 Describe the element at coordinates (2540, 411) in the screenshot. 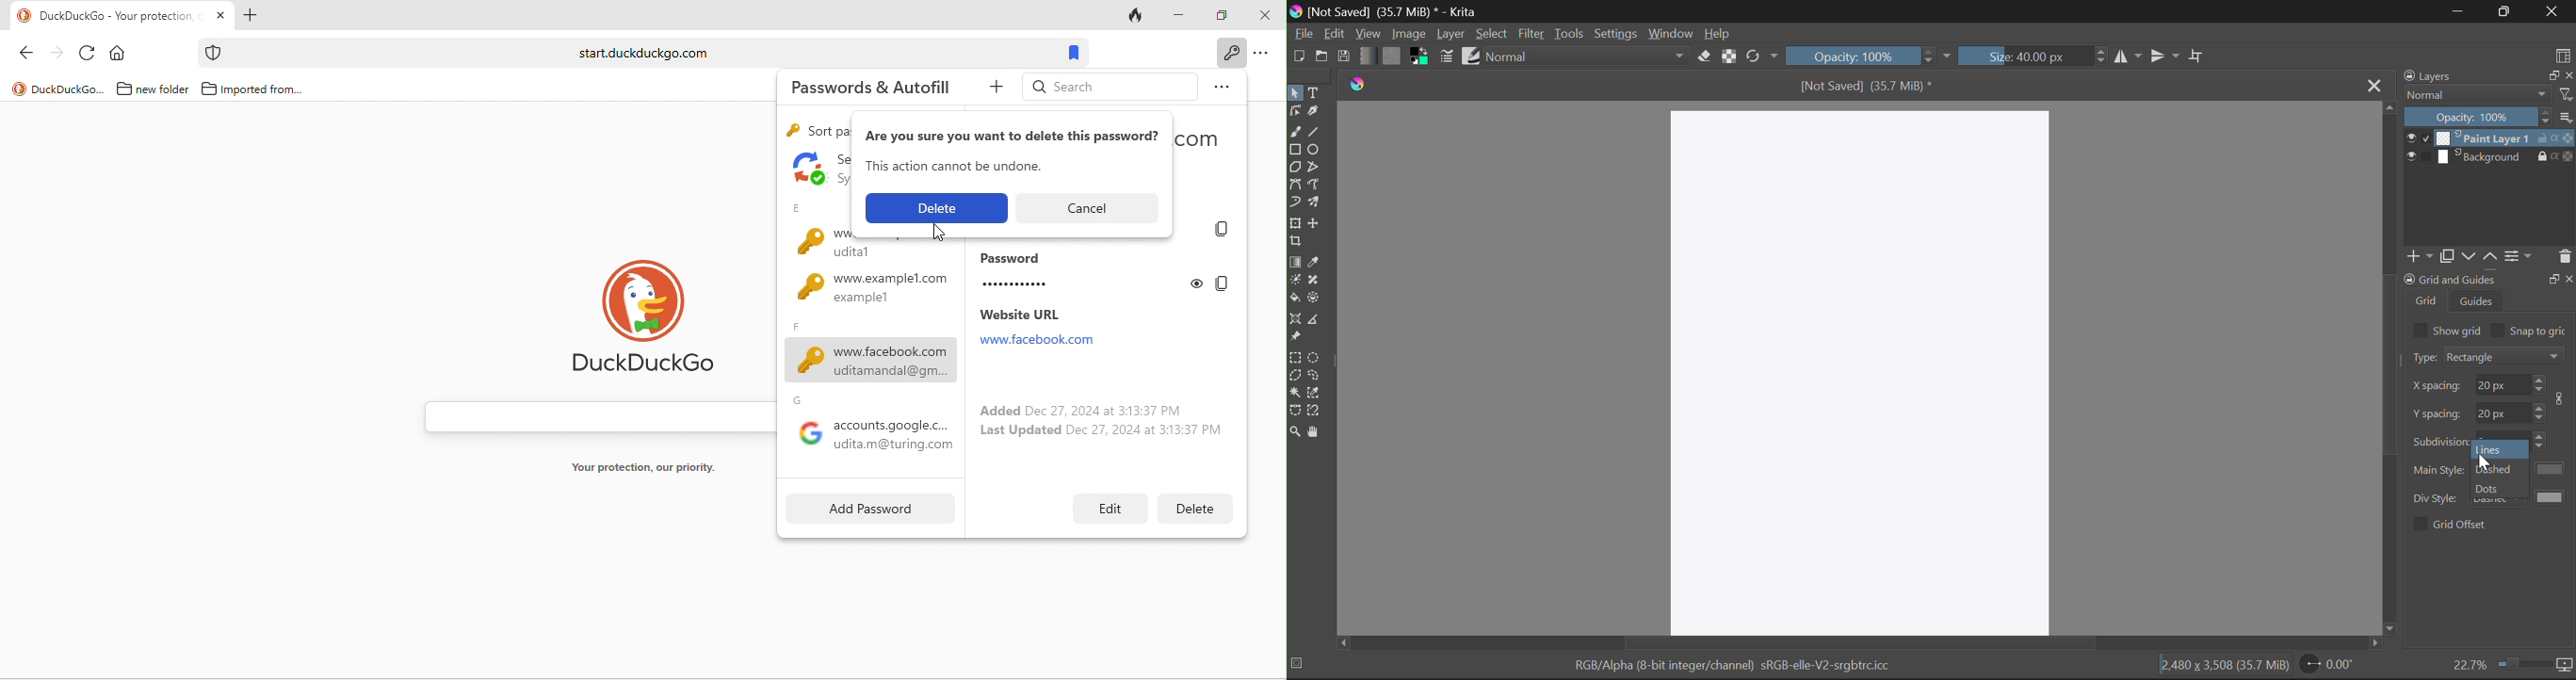

I see `Increase or decrease` at that location.